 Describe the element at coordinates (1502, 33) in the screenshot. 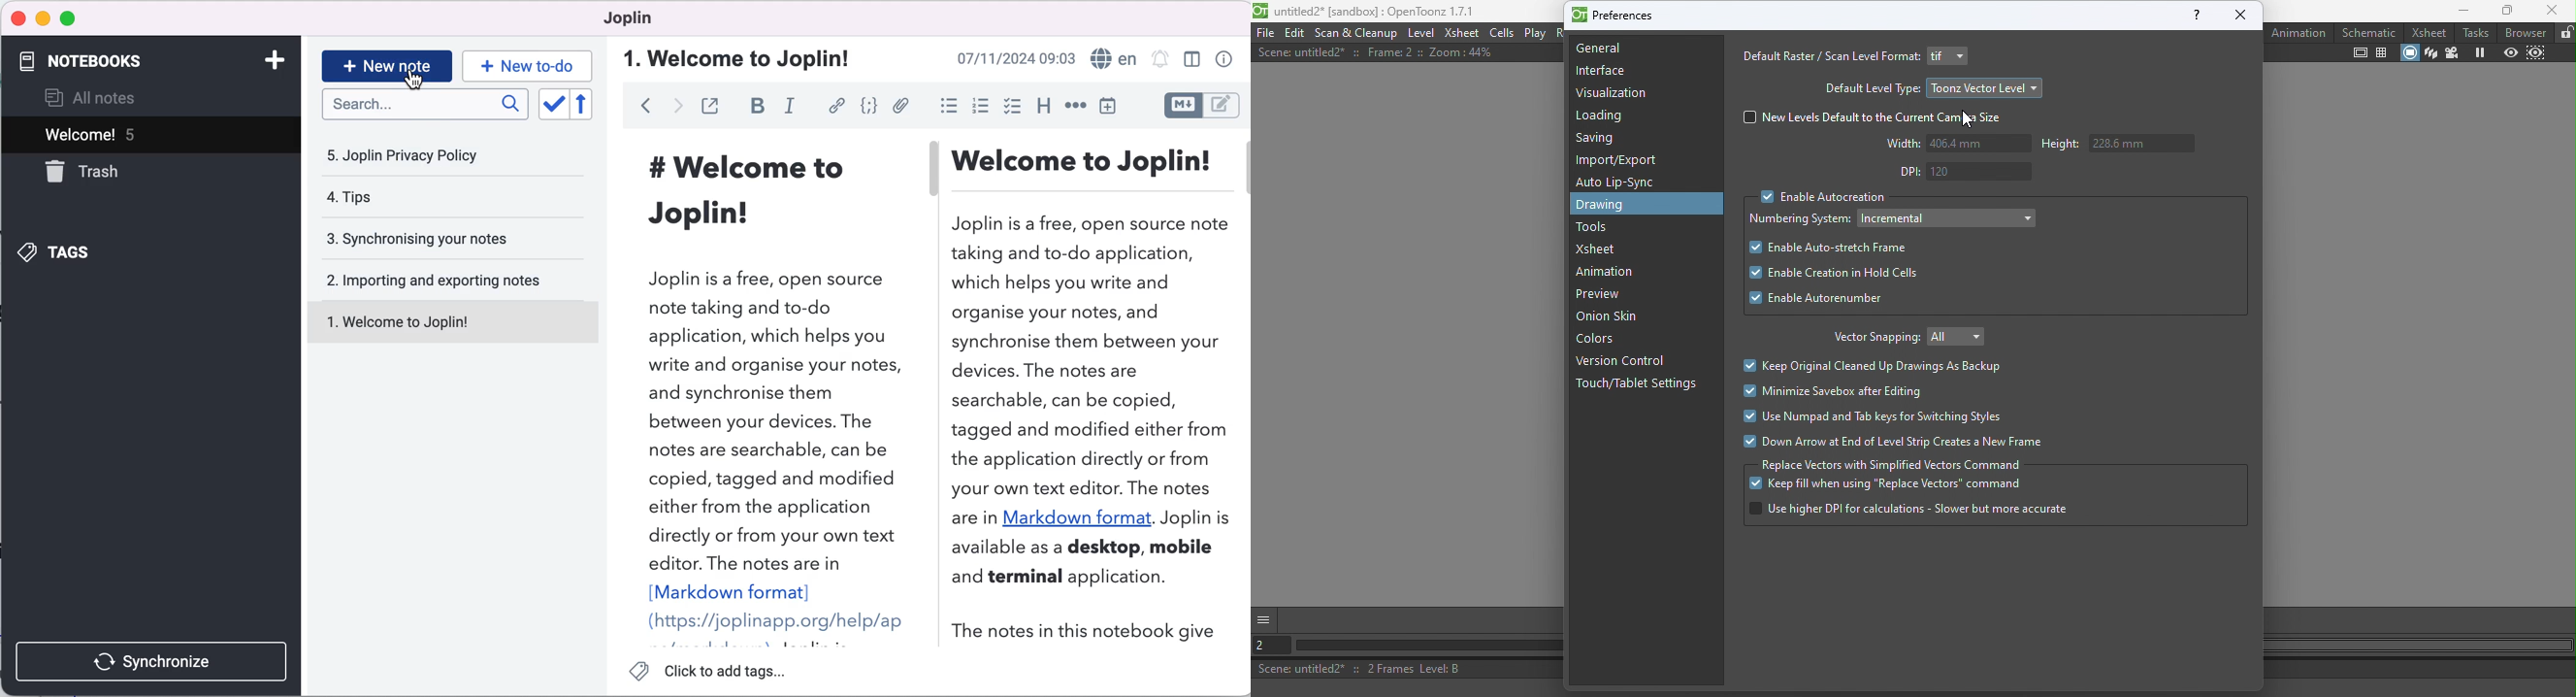

I see `Cells` at that location.